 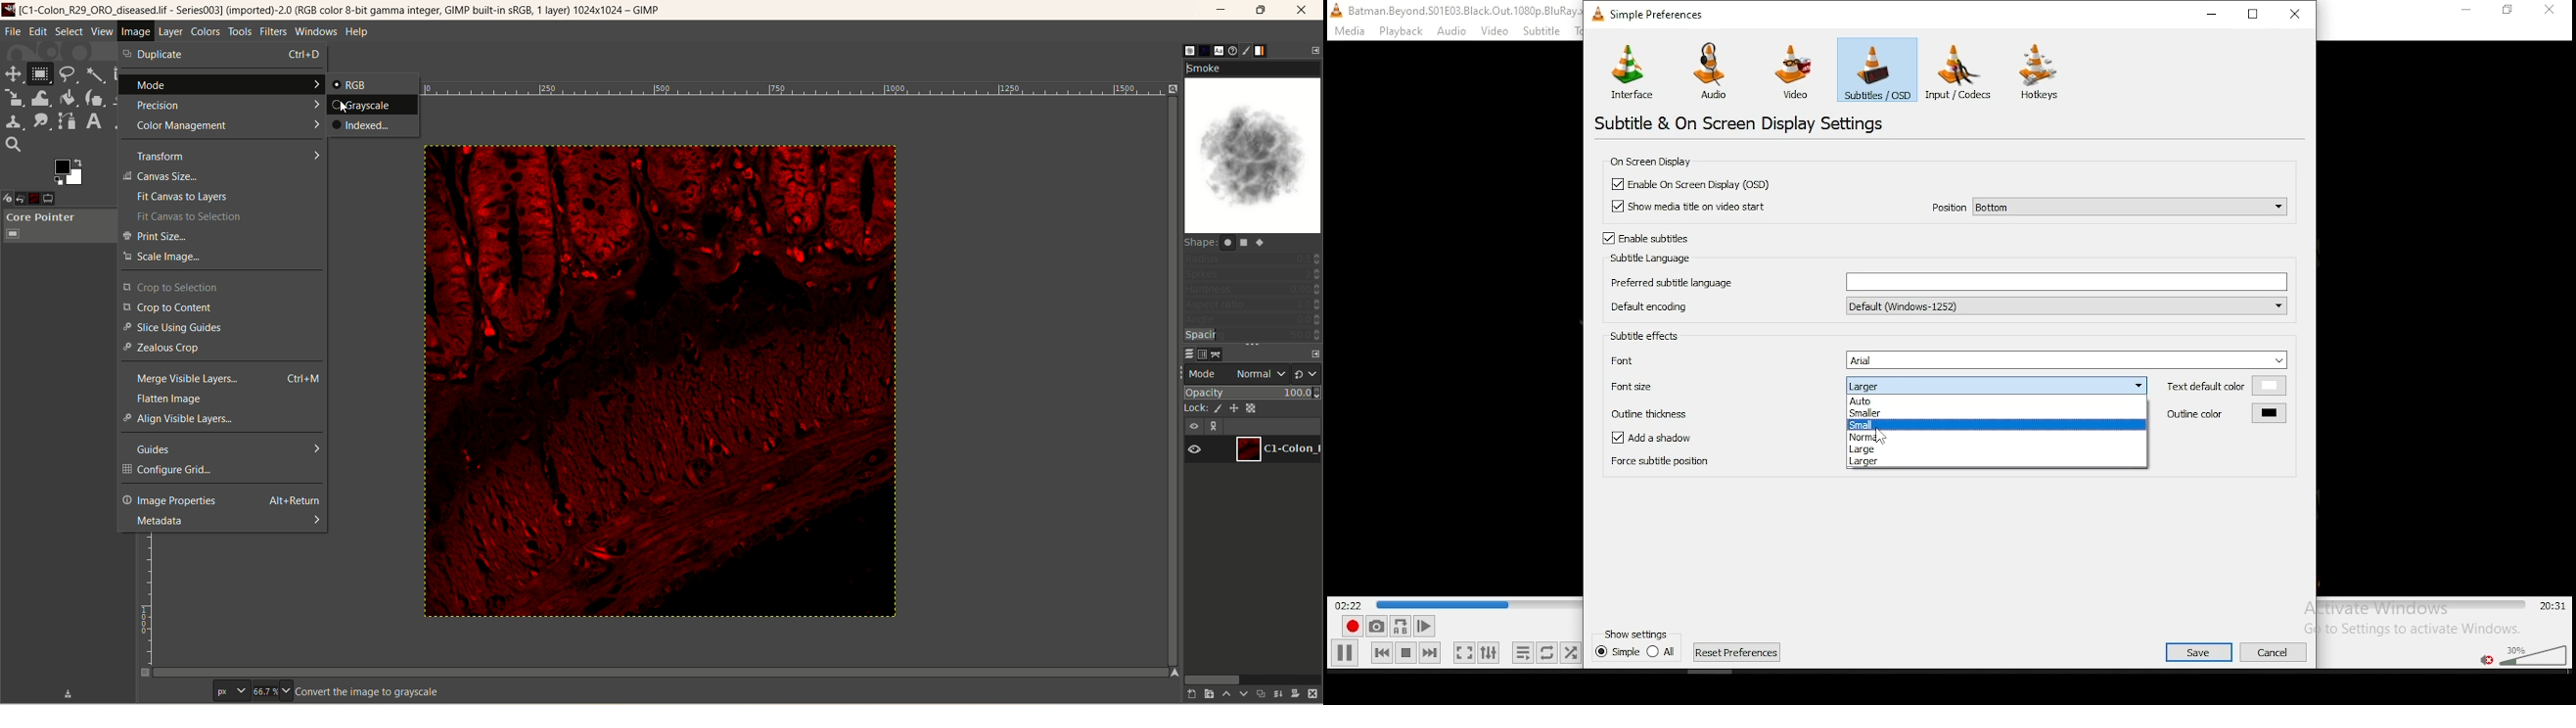 I want to click on add mask, so click(x=1296, y=695).